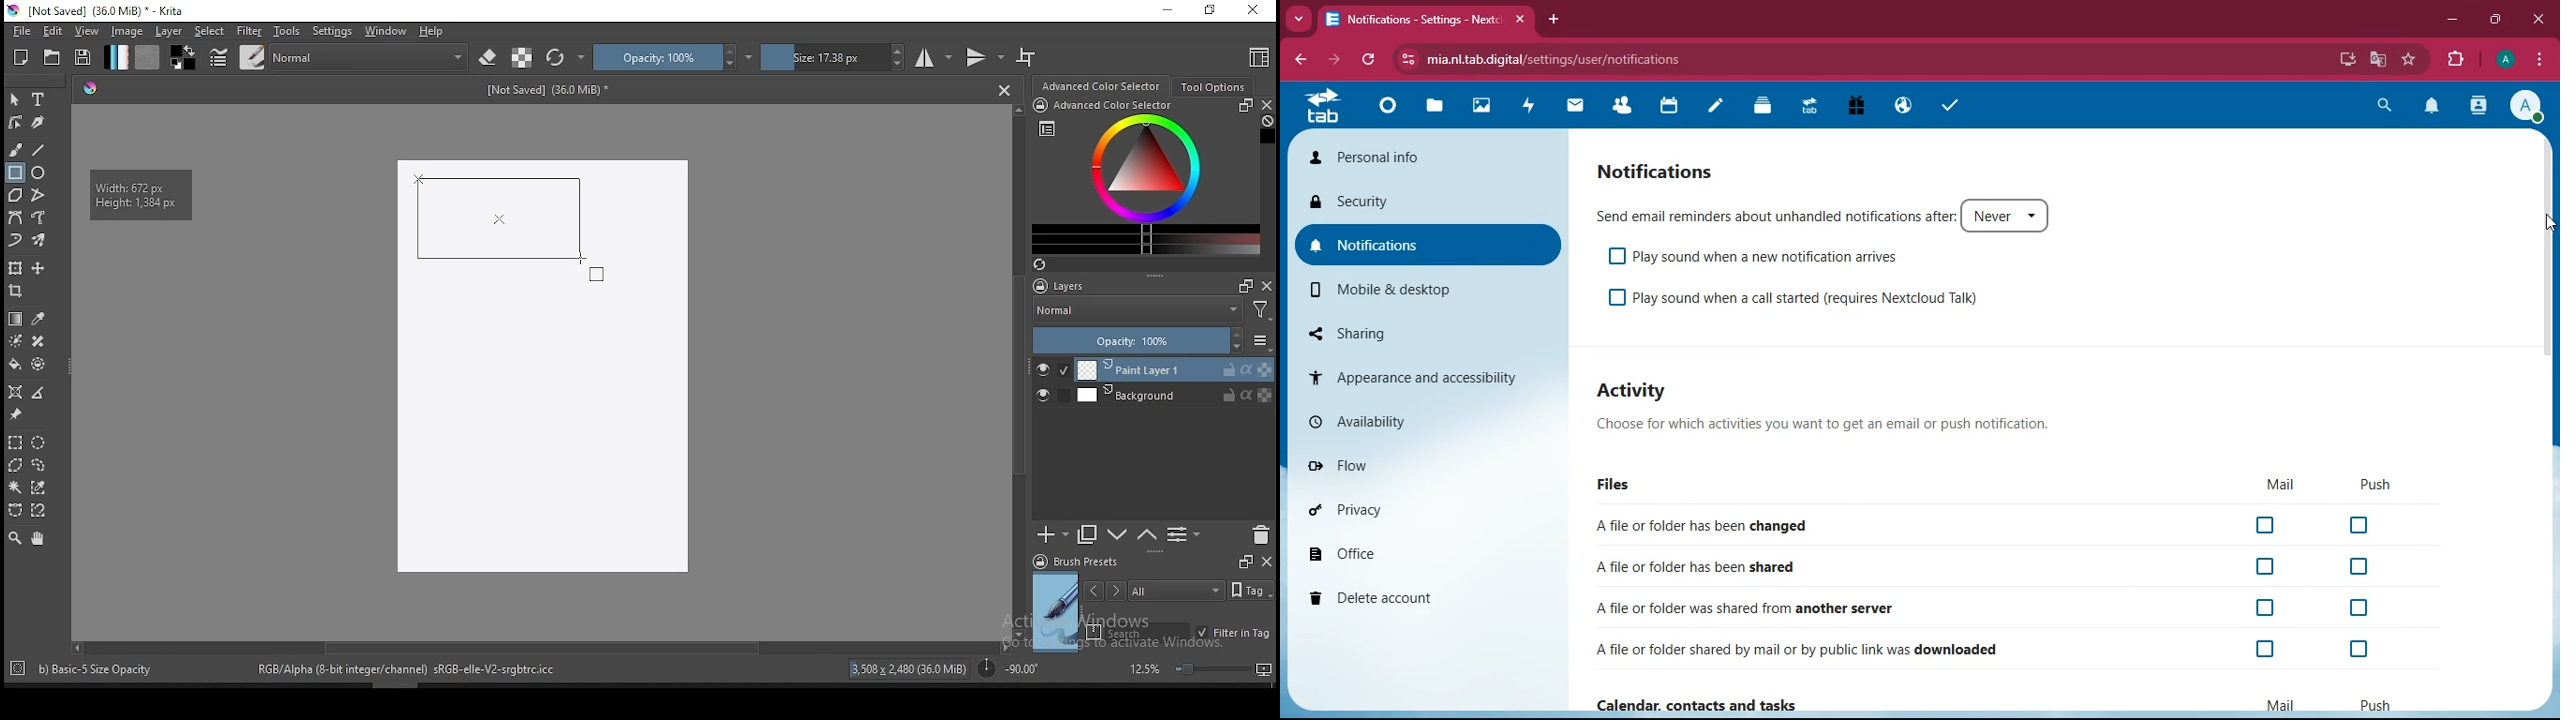  What do you see at coordinates (1557, 21) in the screenshot?
I see `add tab` at bounding box center [1557, 21].